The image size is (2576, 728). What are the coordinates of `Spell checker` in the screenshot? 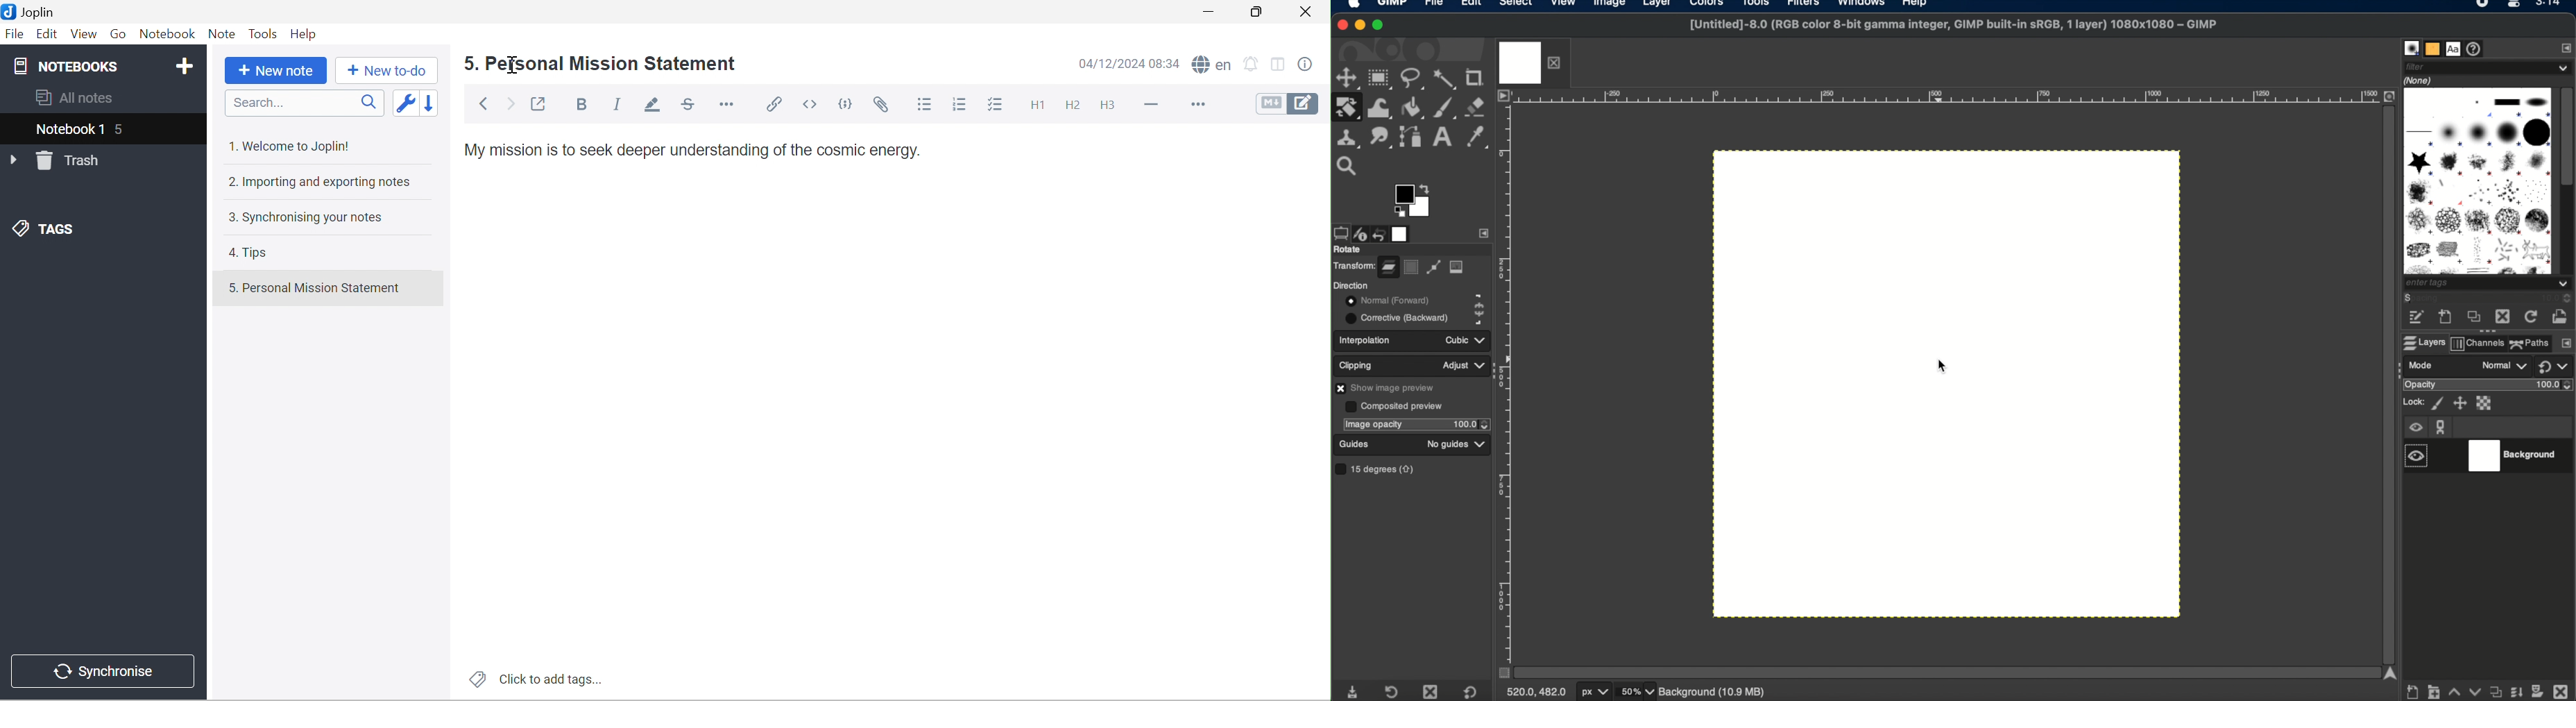 It's located at (1210, 64).